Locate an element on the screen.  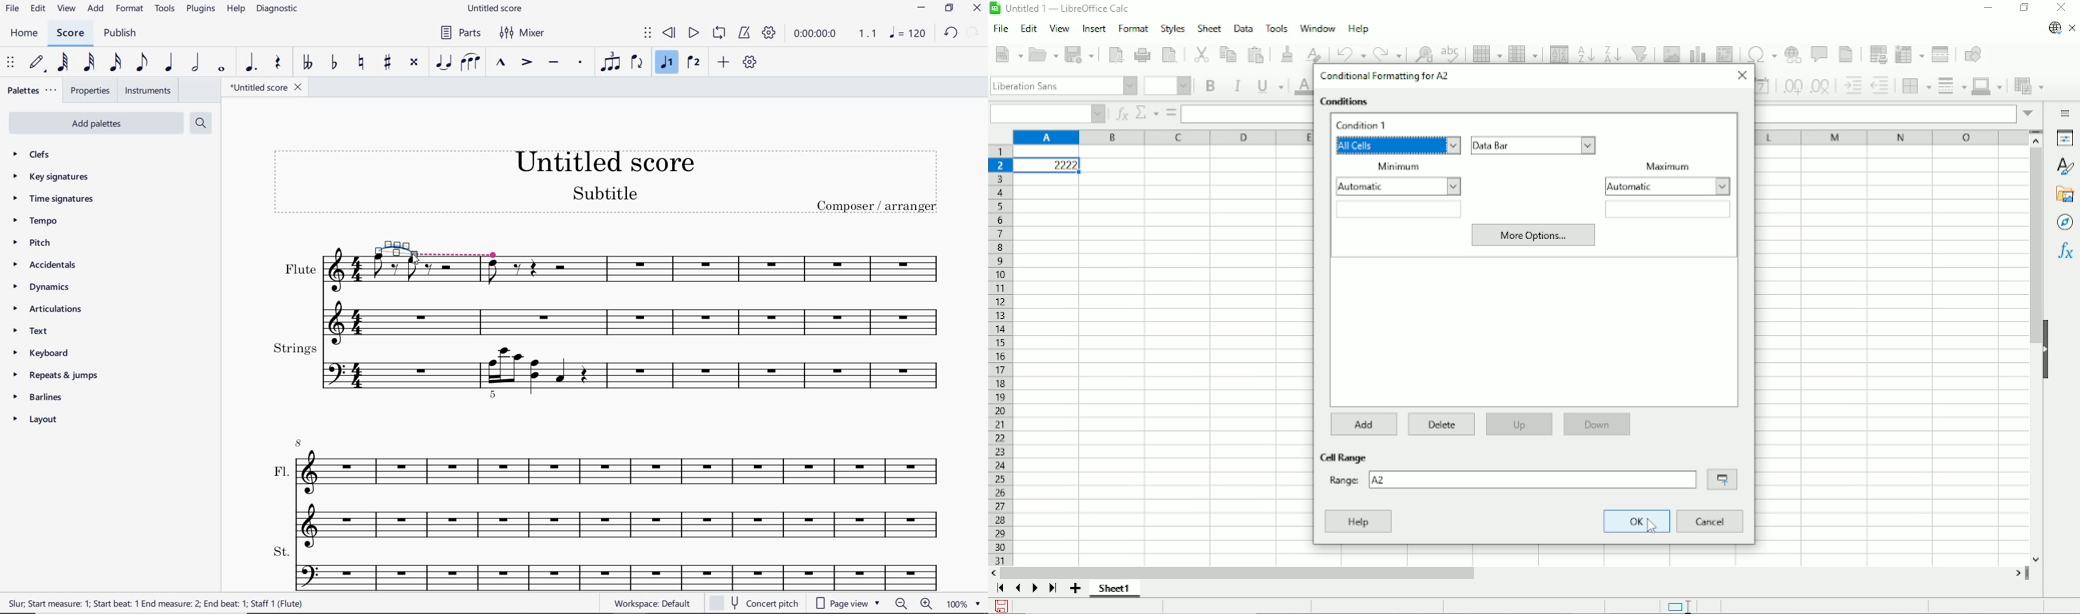
Scroll to last sheet is located at coordinates (1054, 589).